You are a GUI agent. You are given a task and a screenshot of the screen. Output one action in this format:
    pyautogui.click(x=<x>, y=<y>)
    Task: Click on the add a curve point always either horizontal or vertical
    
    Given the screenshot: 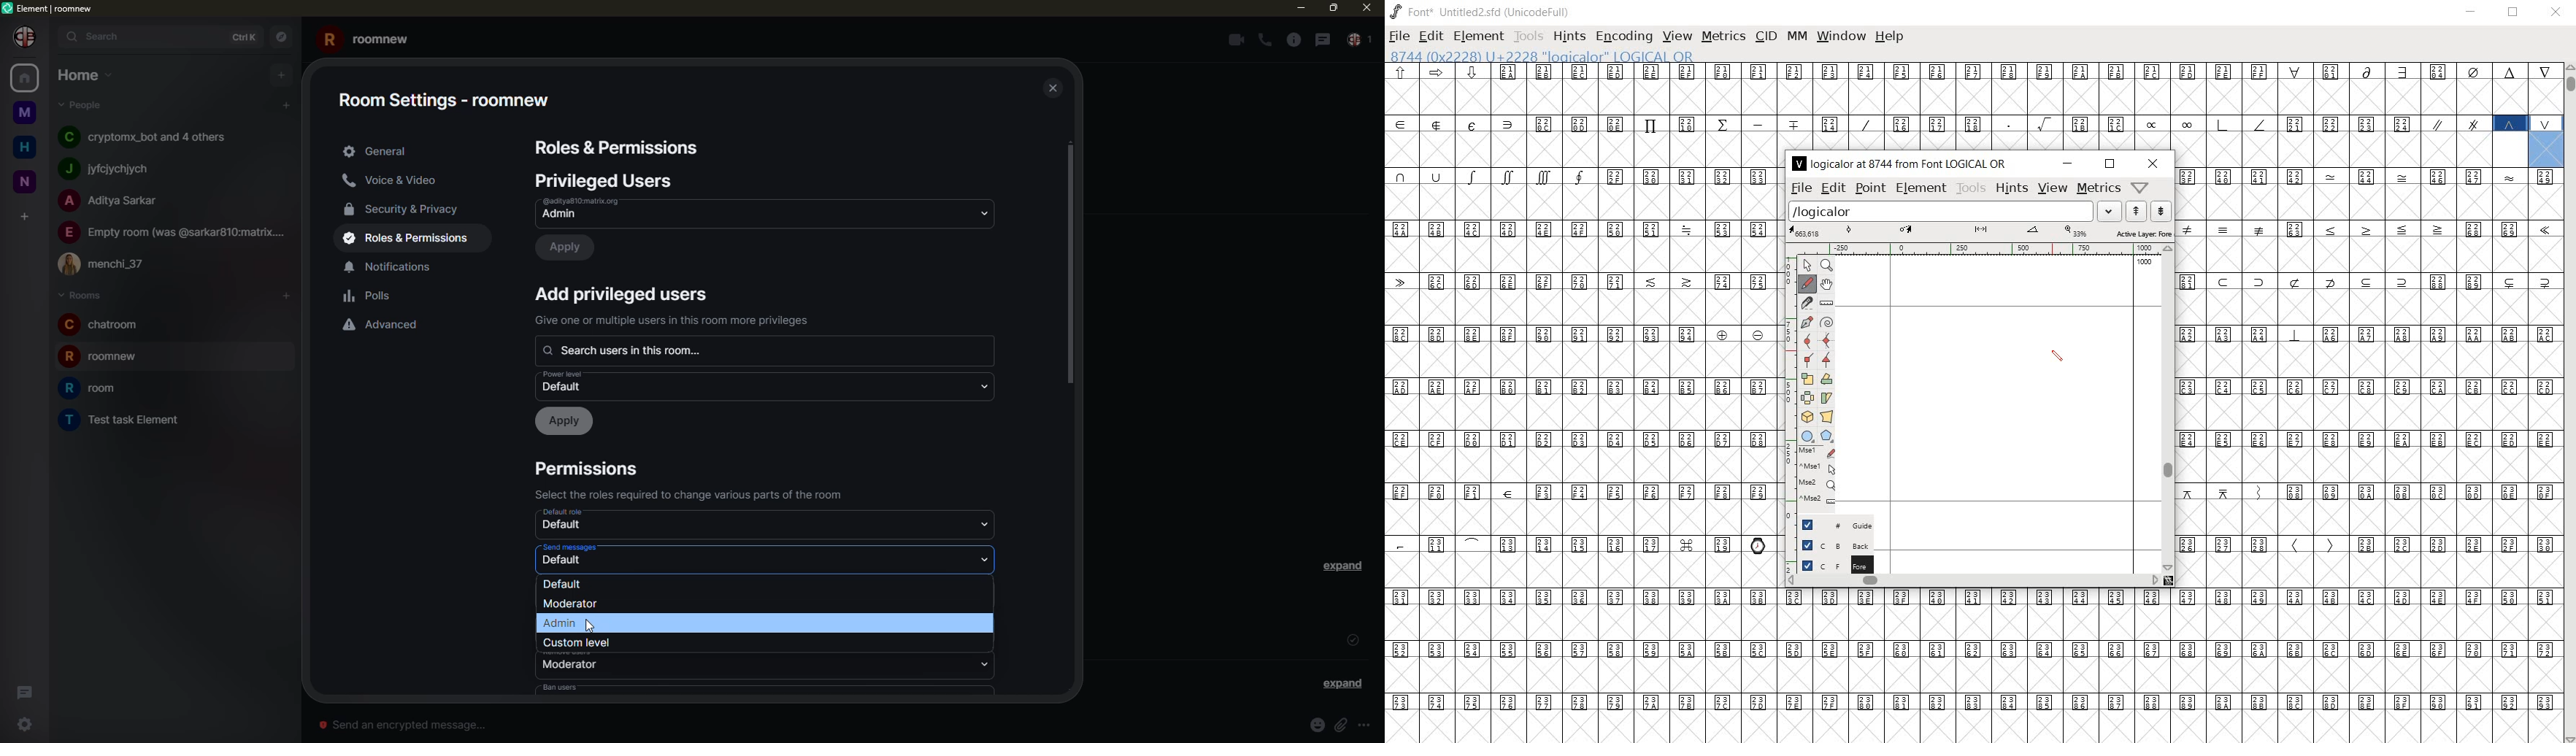 What is the action you would take?
    pyautogui.click(x=1805, y=340)
    